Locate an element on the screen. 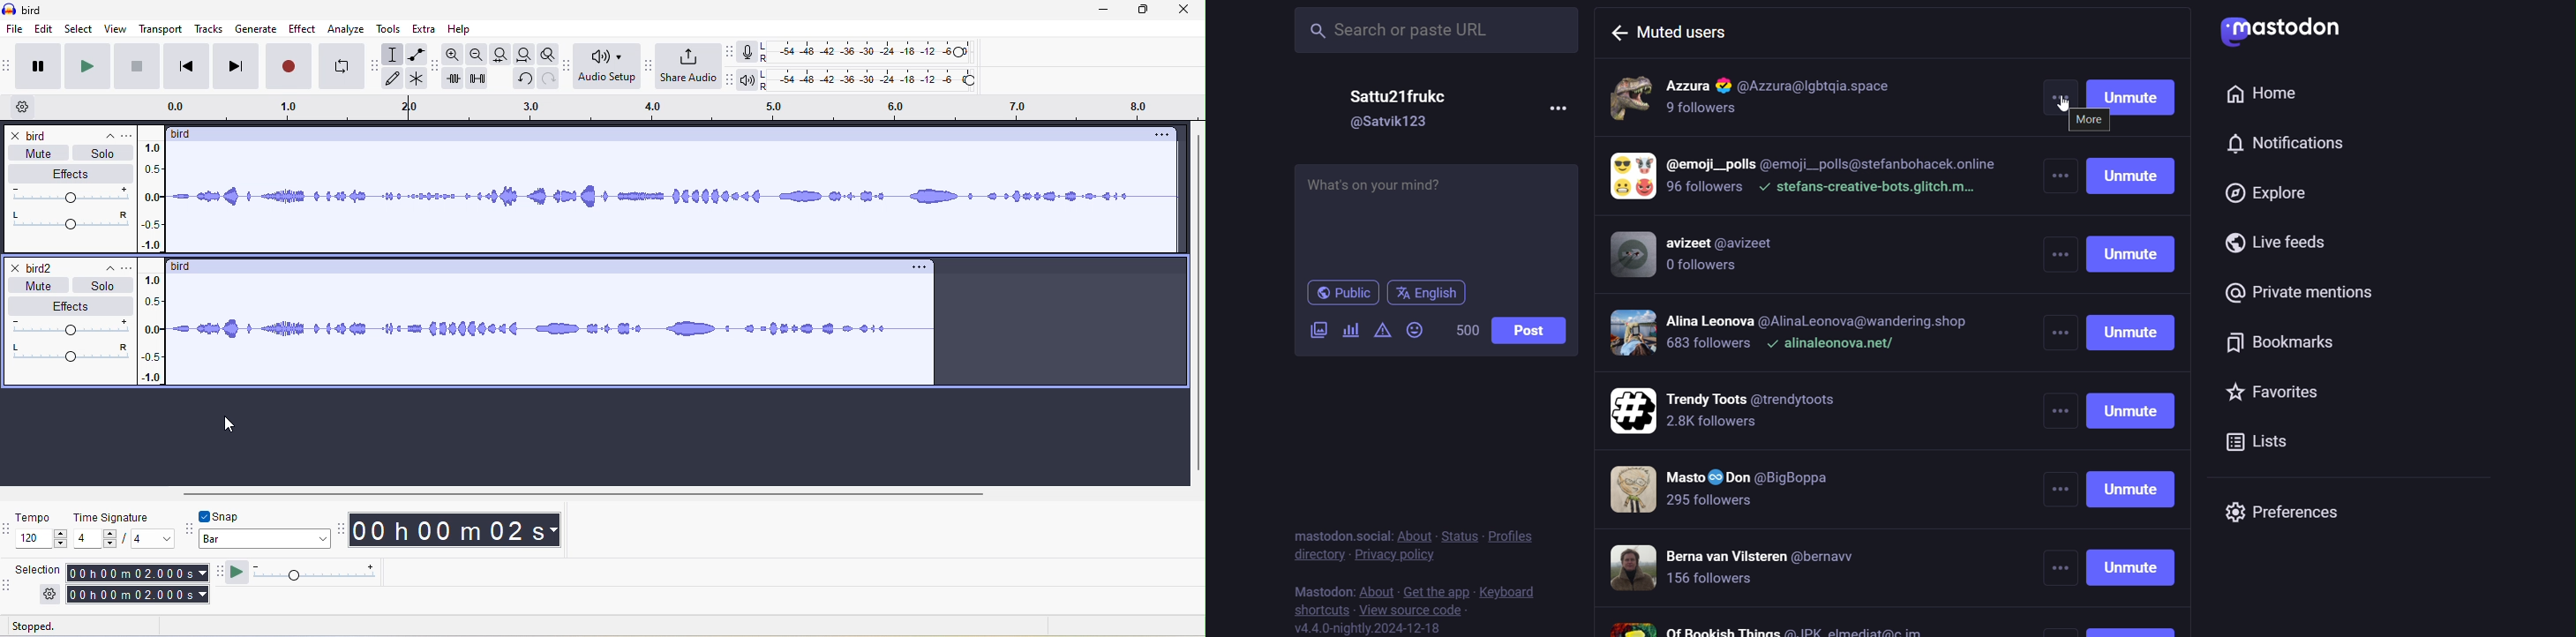  playback level is located at coordinates (873, 80).